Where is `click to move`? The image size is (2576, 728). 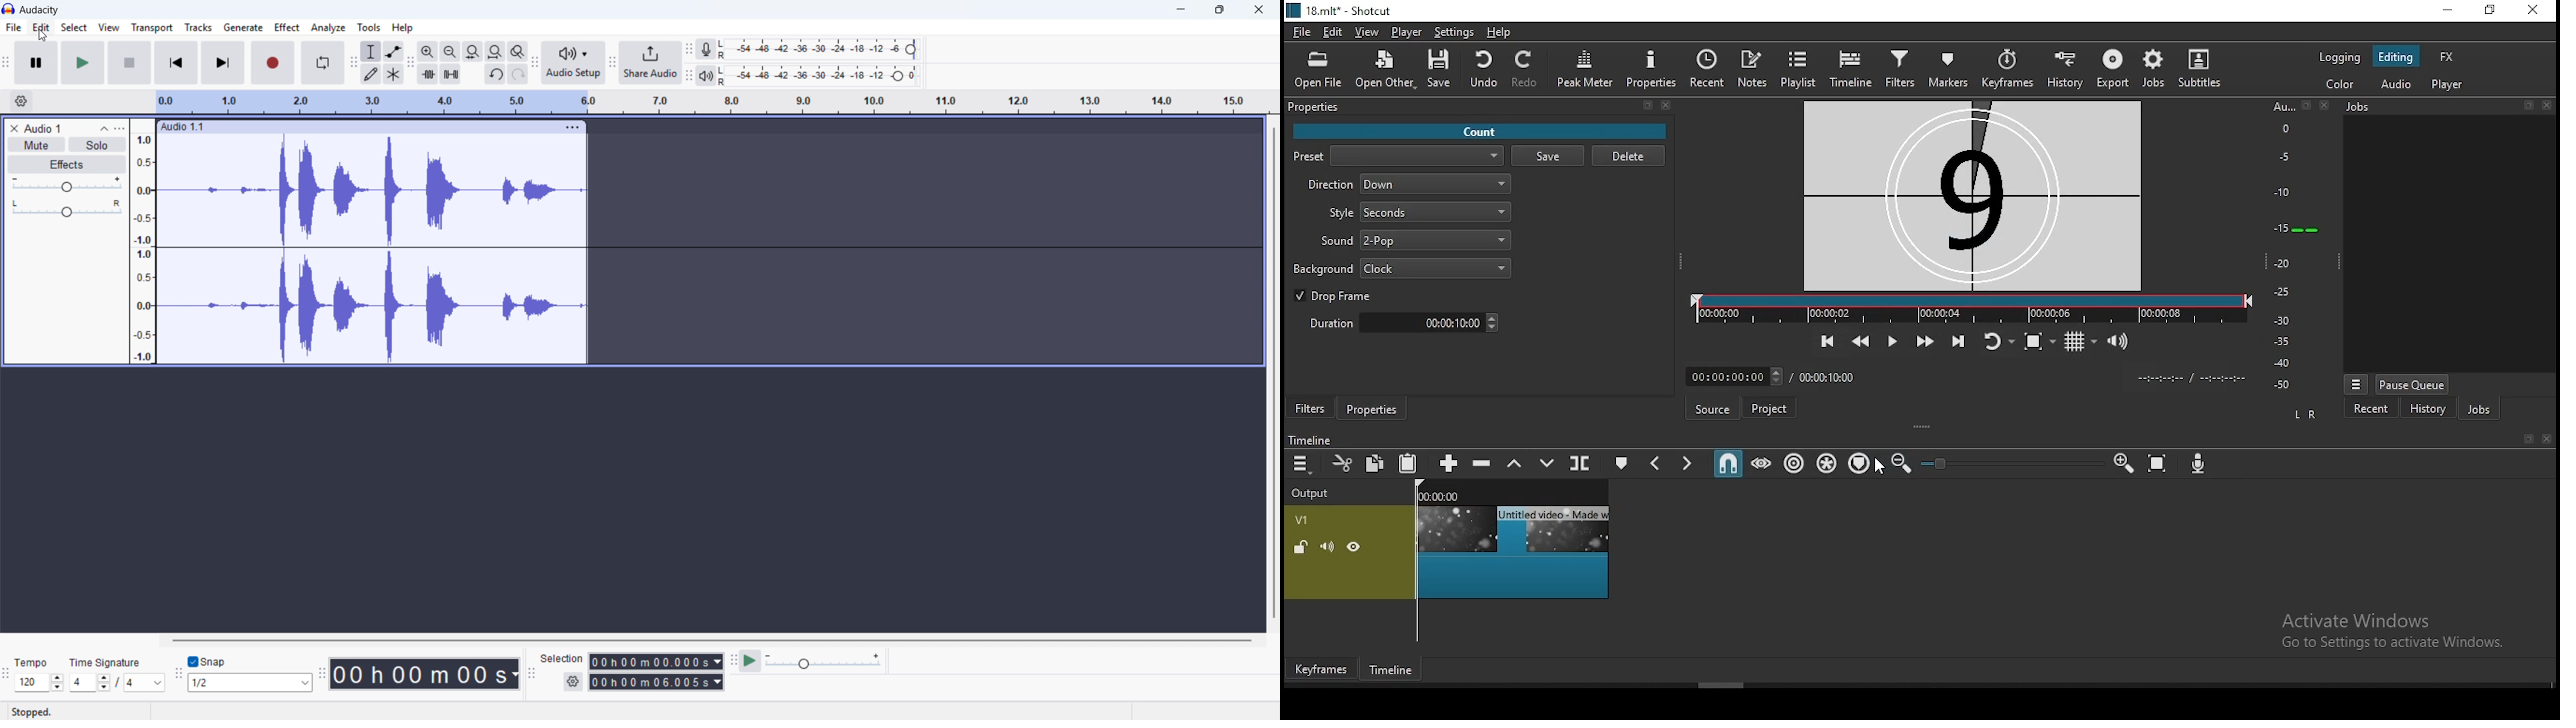
click to move is located at coordinates (359, 127).